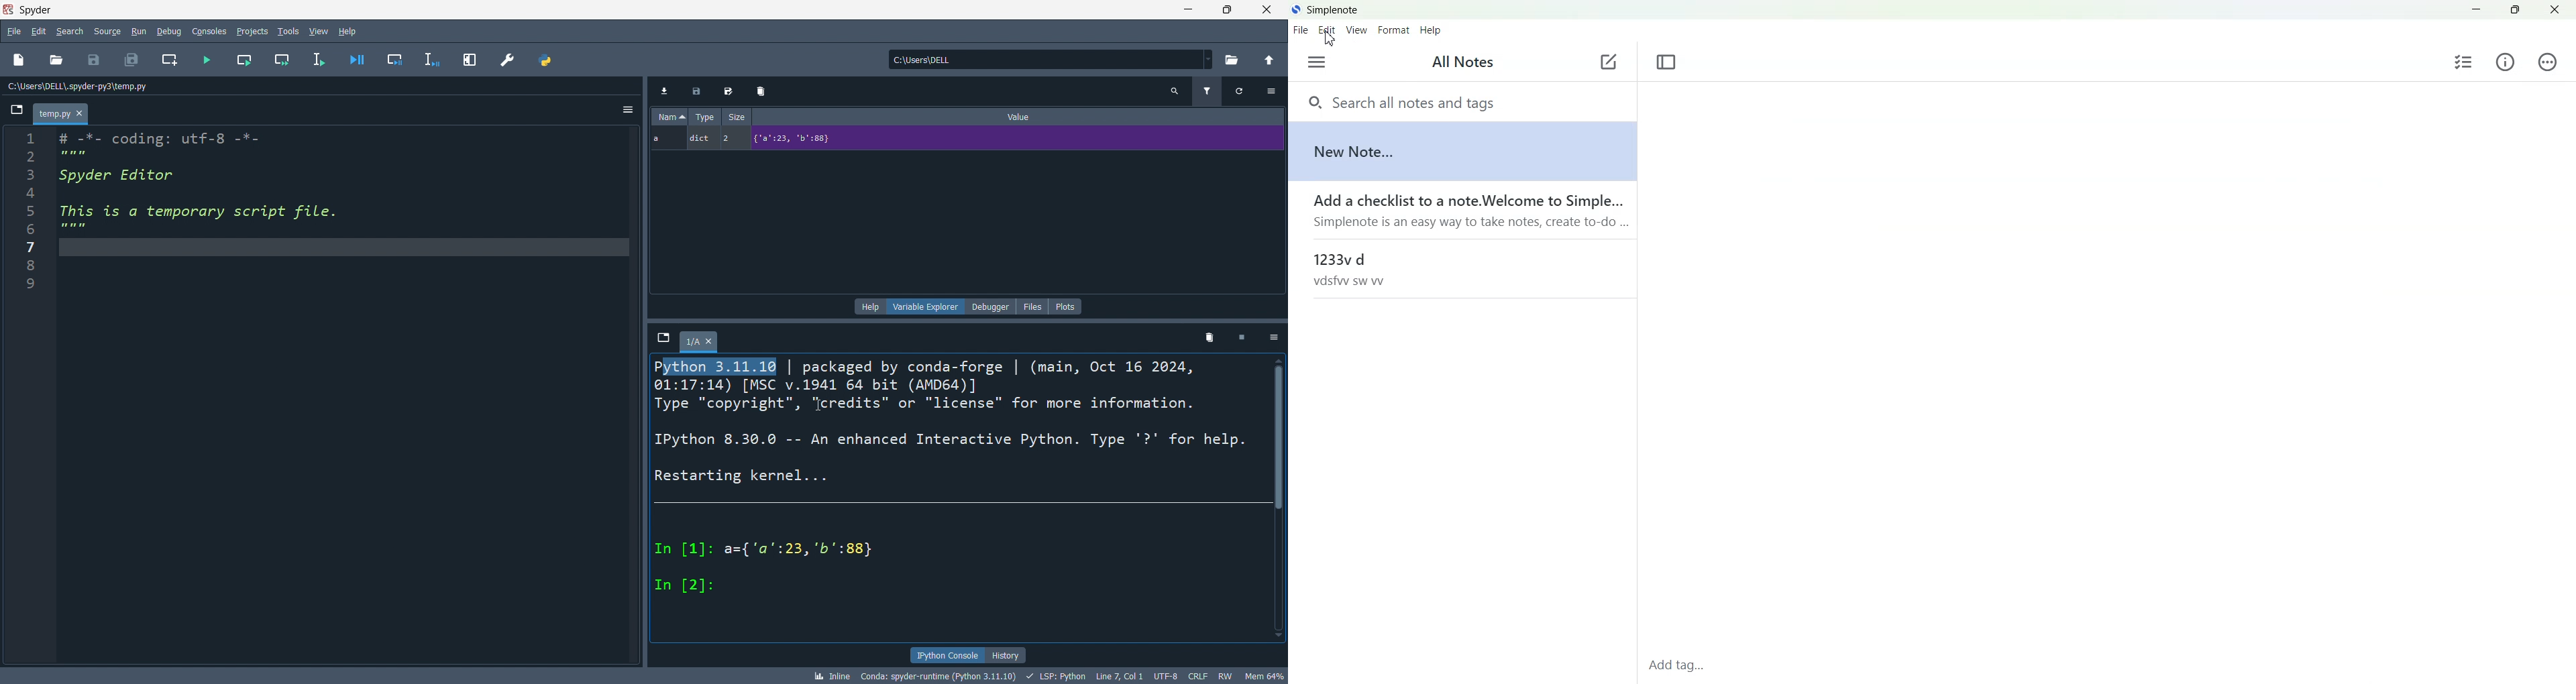  Describe the element at coordinates (105, 33) in the screenshot. I see `source` at that location.